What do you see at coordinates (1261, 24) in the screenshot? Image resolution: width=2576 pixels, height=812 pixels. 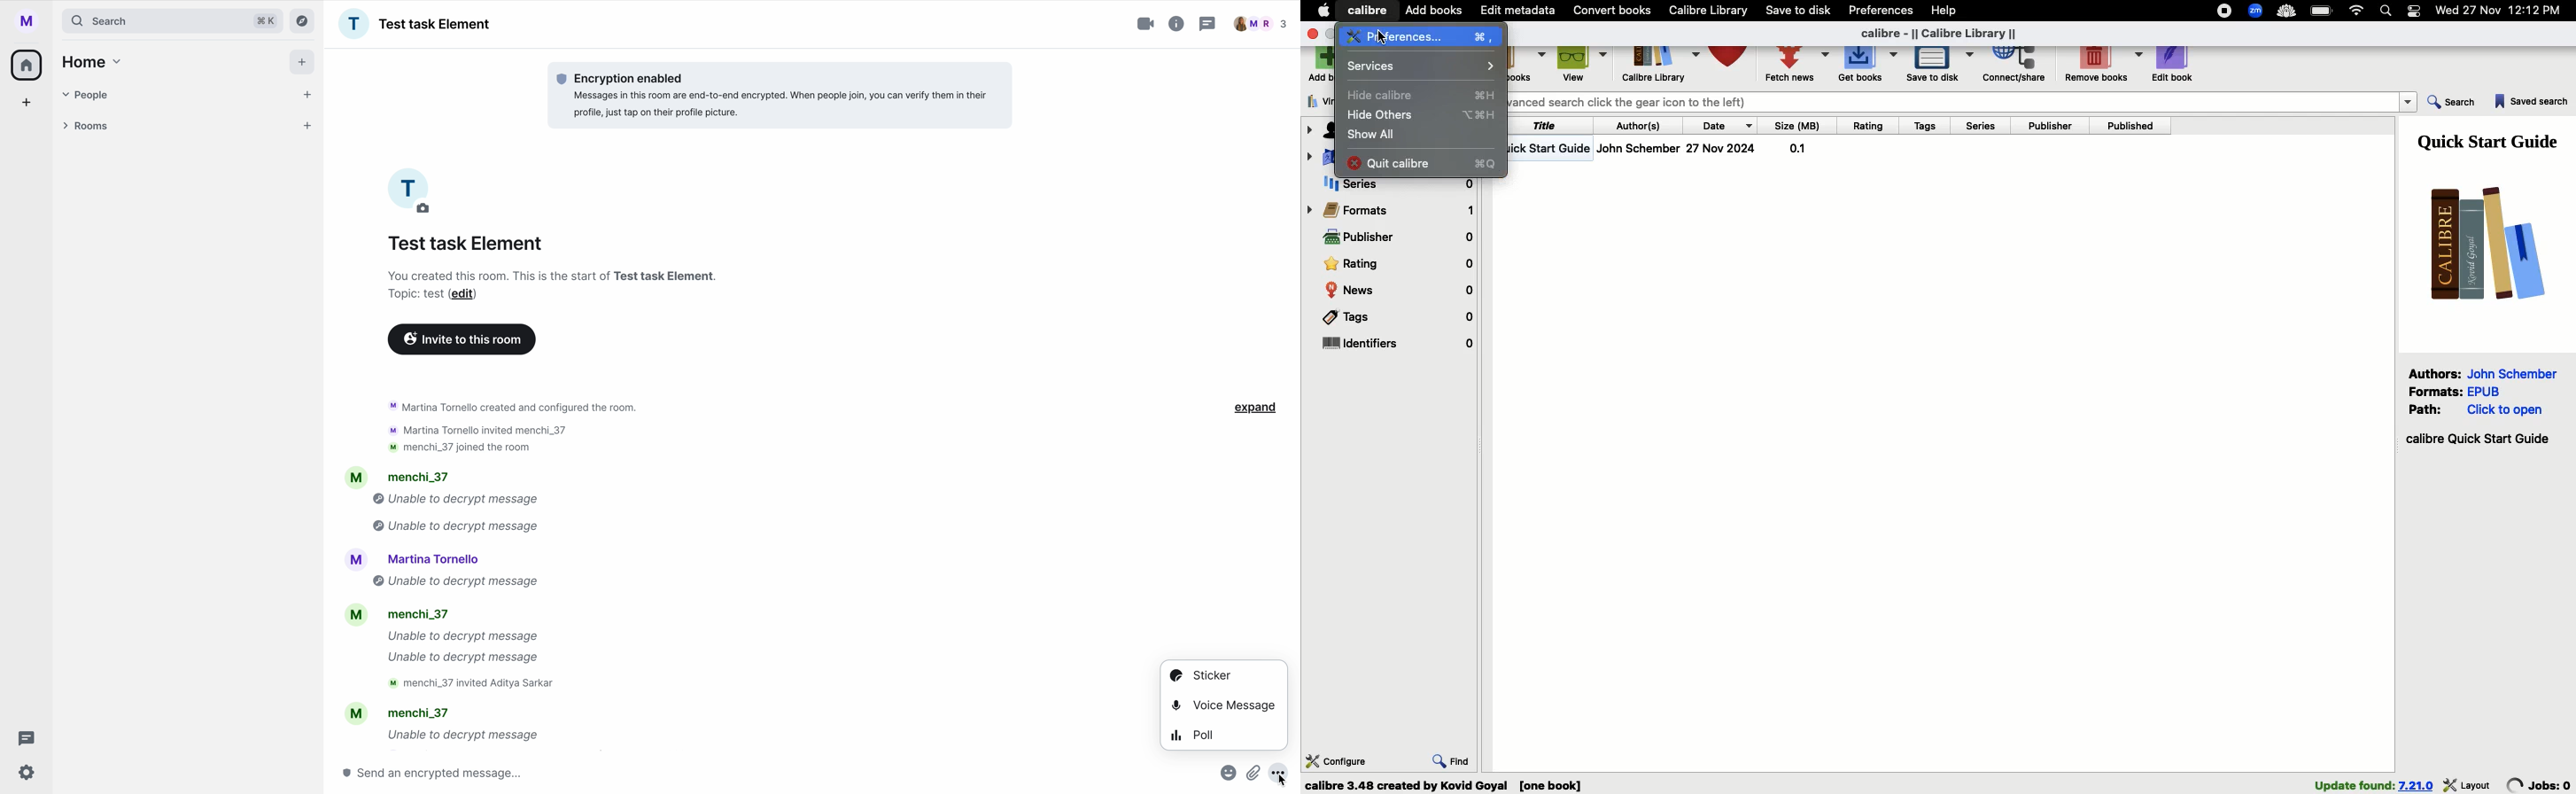 I see `people` at bounding box center [1261, 24].